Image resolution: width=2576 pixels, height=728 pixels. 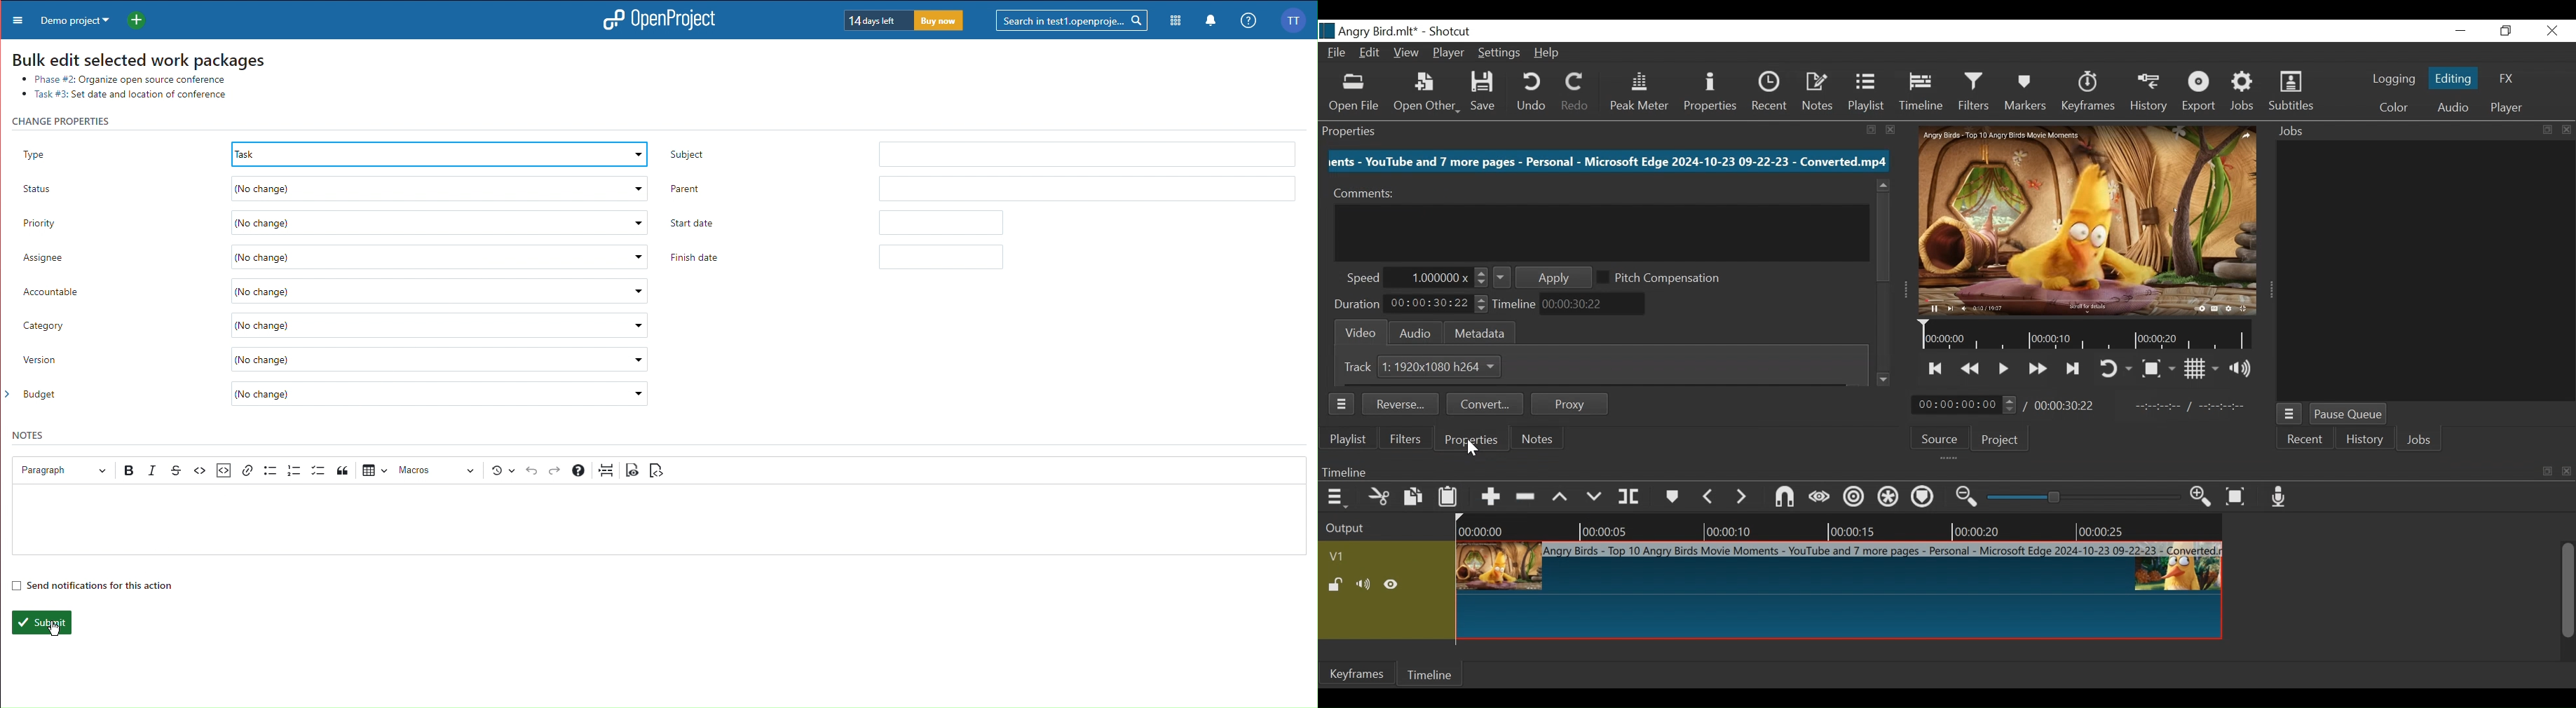 I want to click on FX, so click(x=2508, y=79).